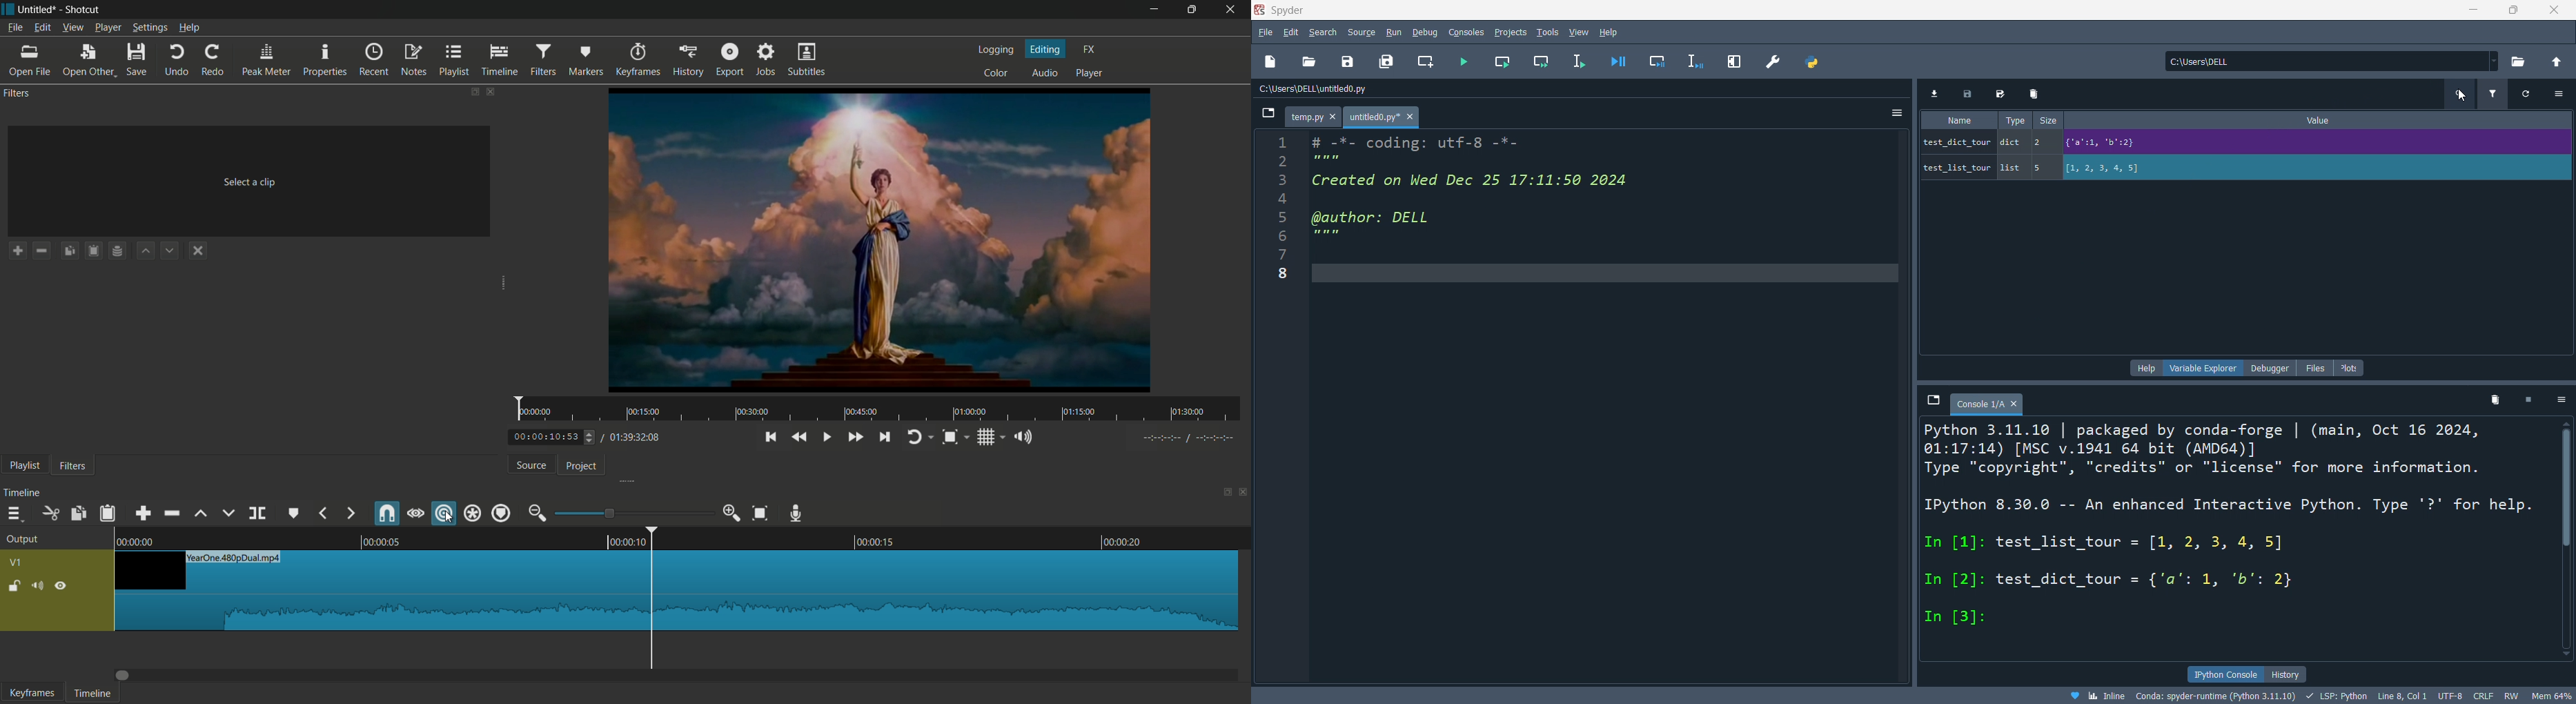  What do you see at coordinates (1500, 60) in the screenshot?
I see `run cell` at bounding box center [1500, 60].